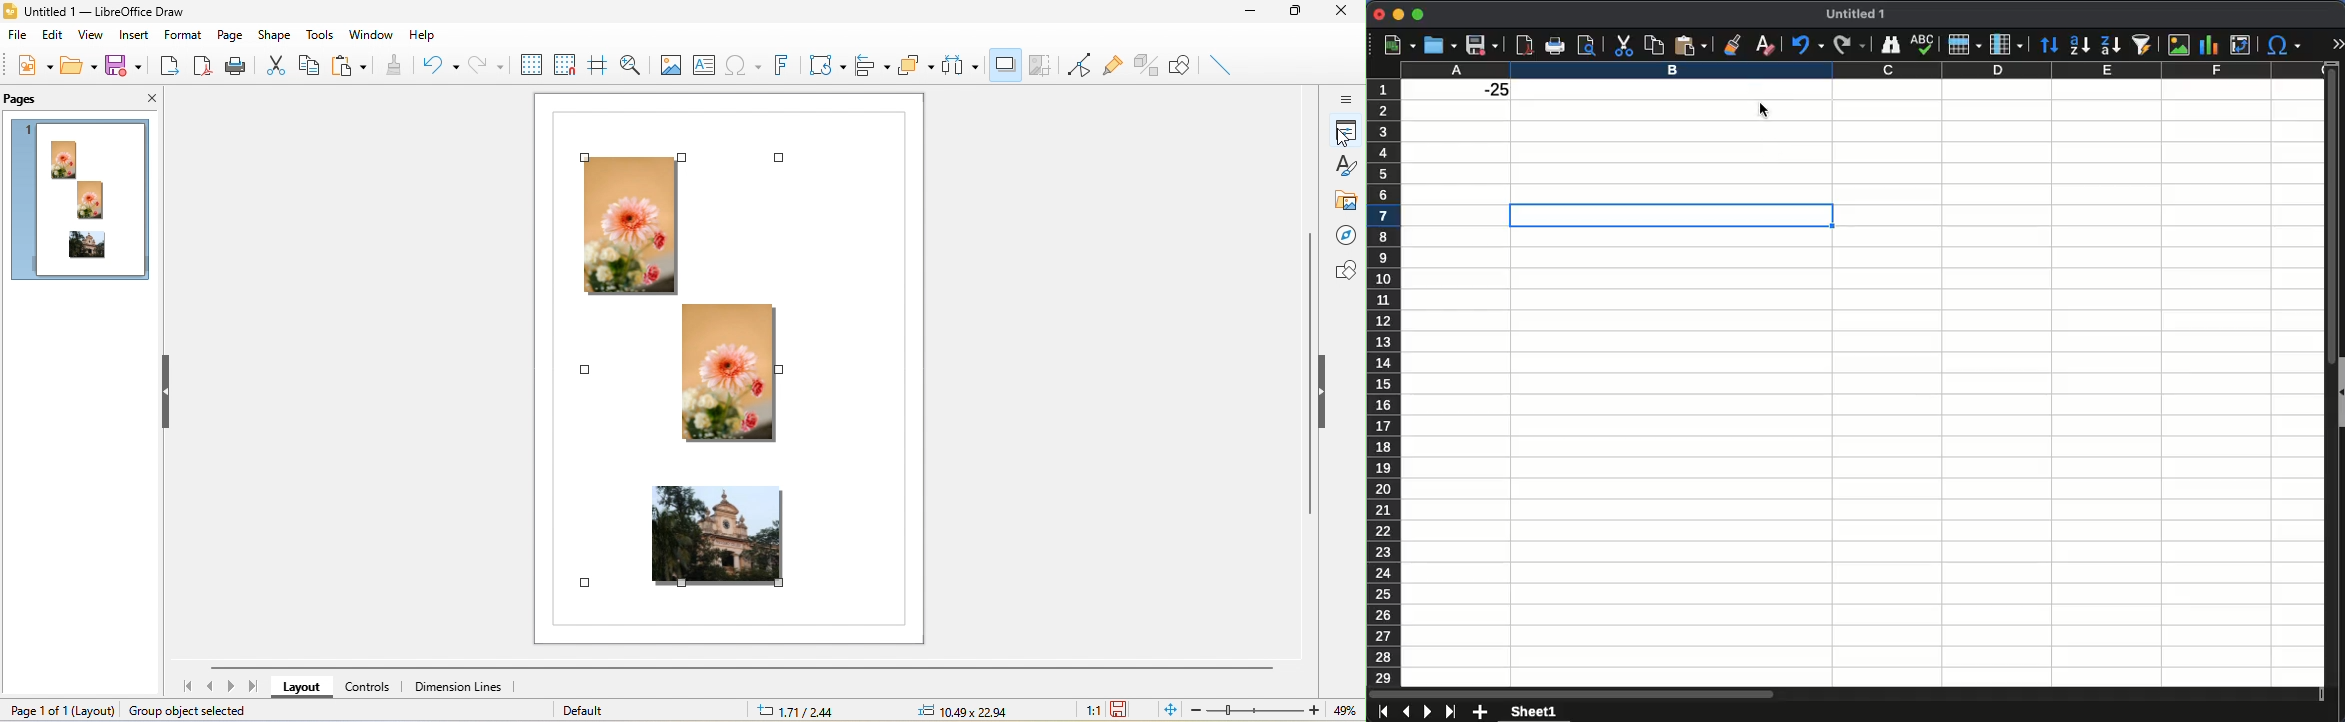 The height and width of the screenshot is (728, 2352). I want to click on Untitled 1 — LibreOffice Draw, so click(94, 12).